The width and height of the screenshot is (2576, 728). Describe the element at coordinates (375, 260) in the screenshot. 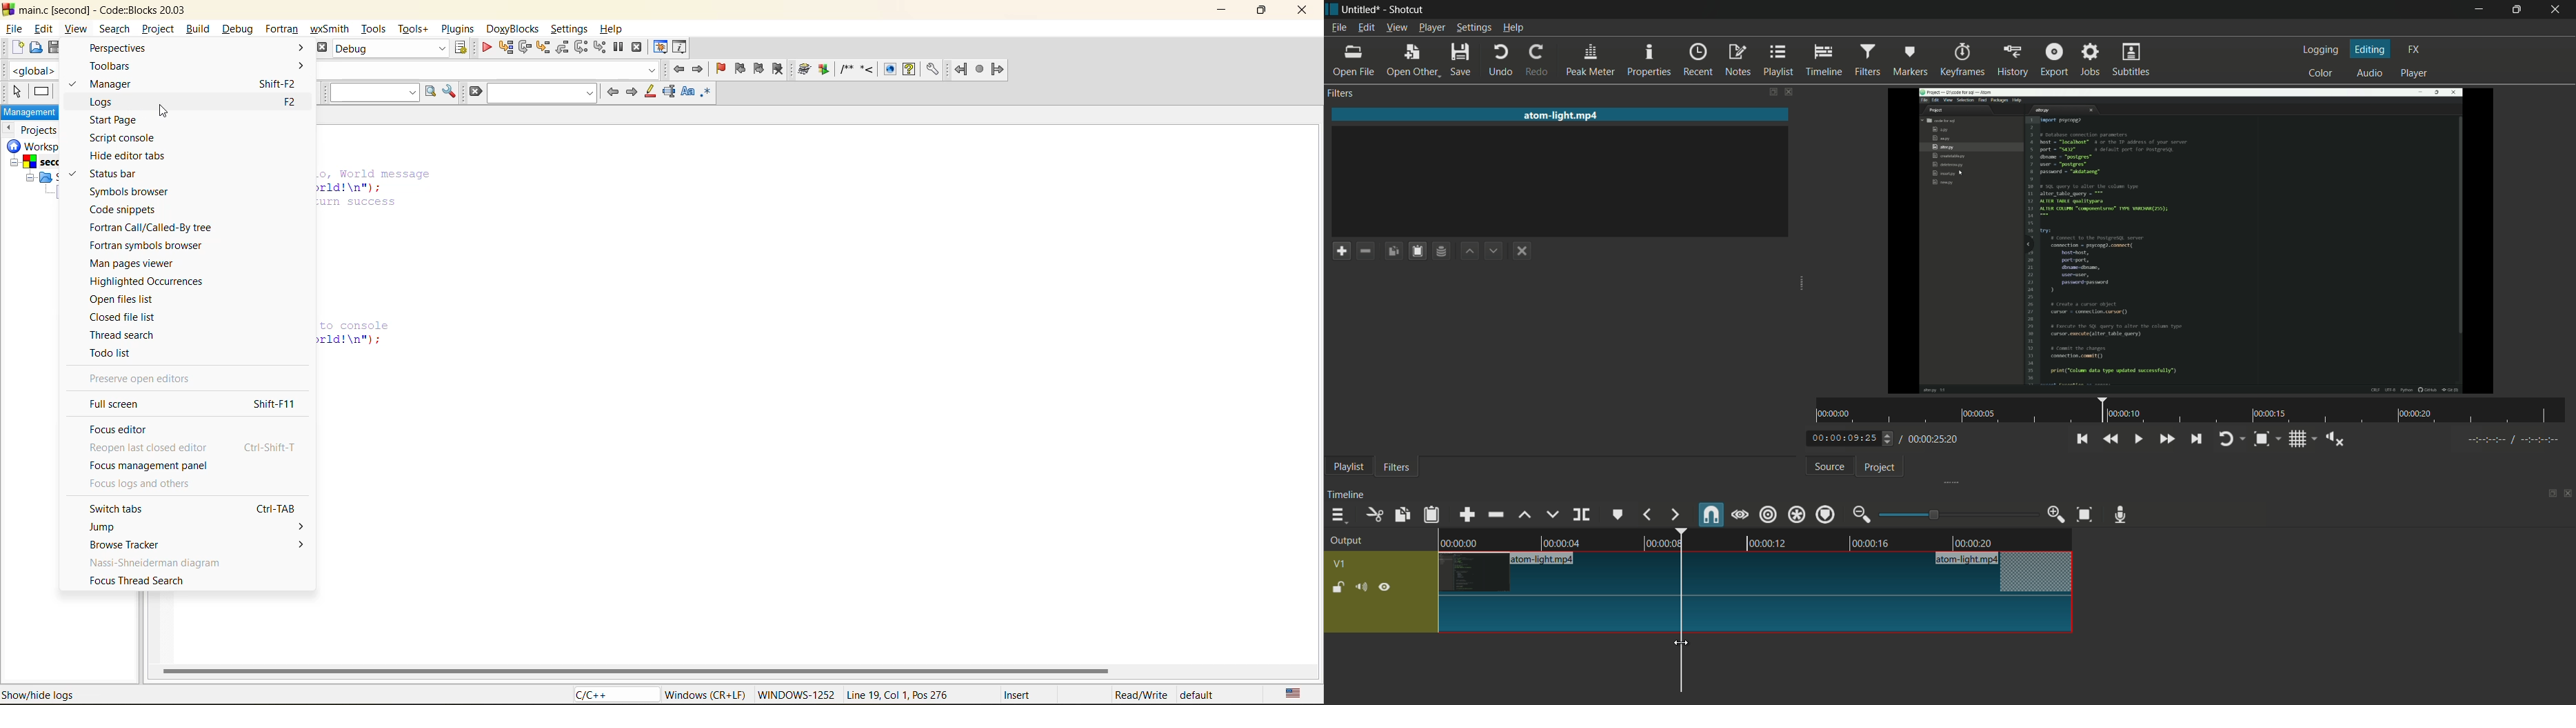

I see `code editor` at that location.